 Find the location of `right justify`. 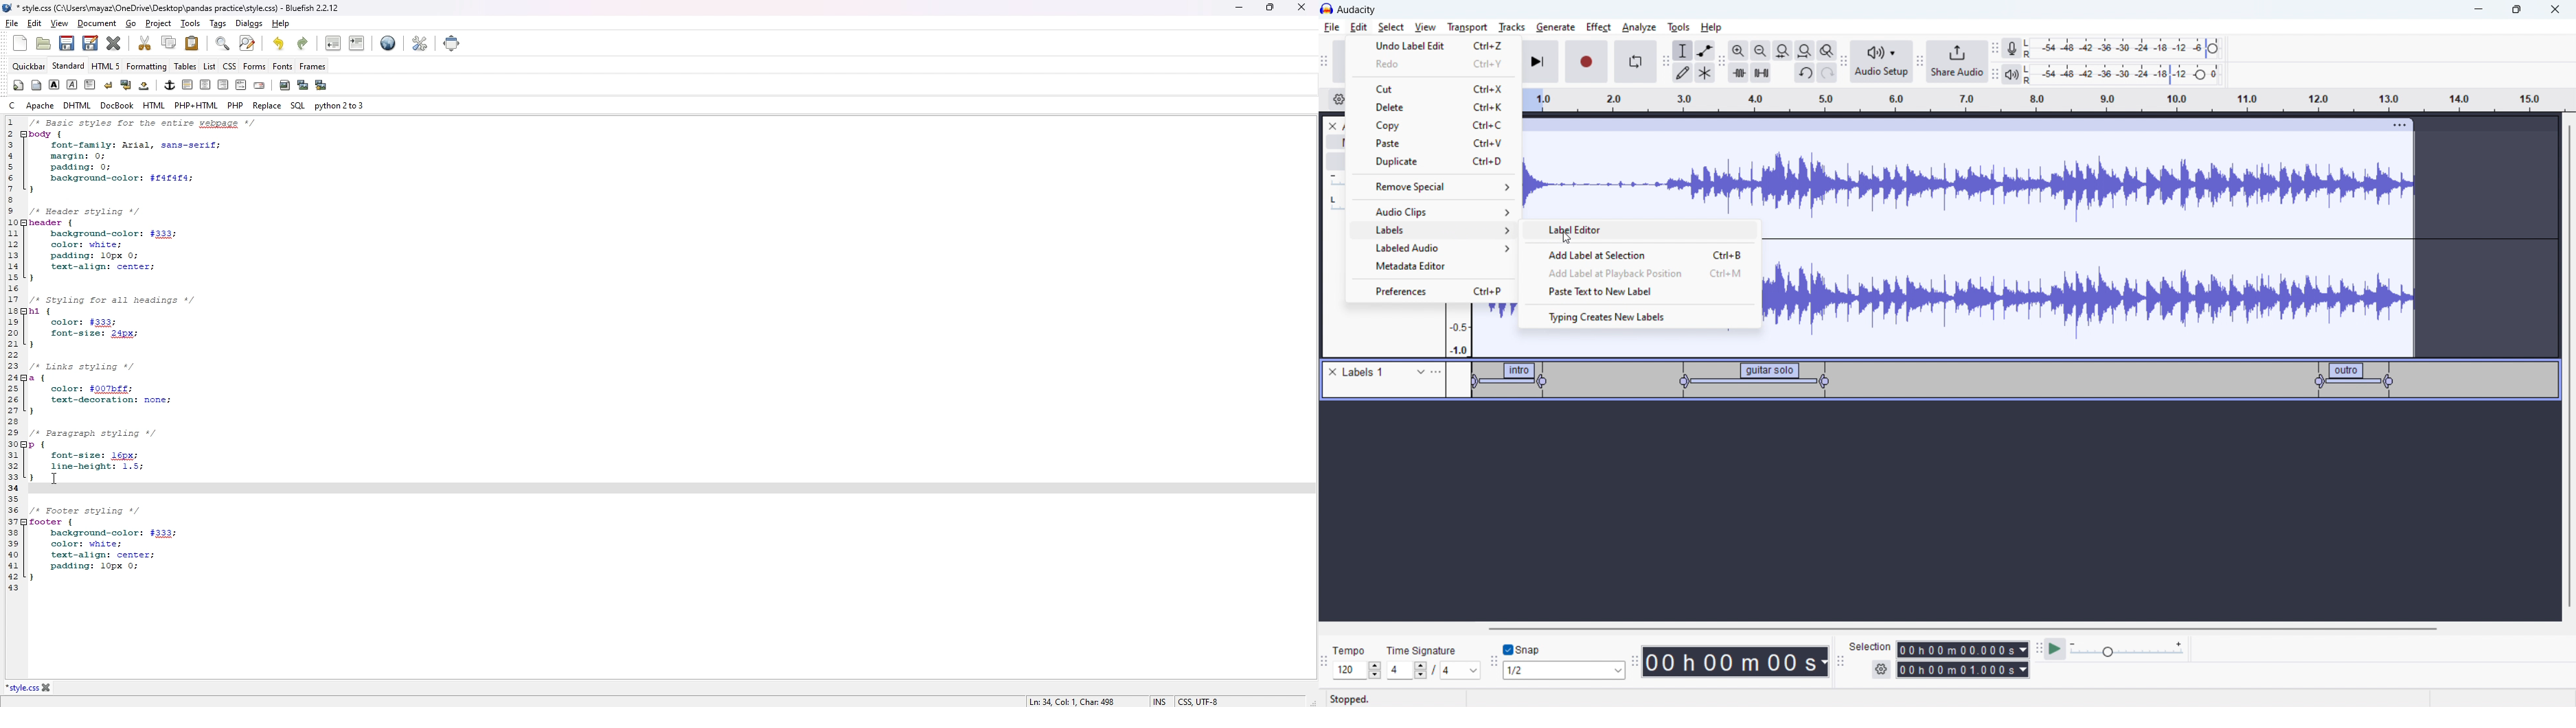

right justify is located at coordinates (223, 84).